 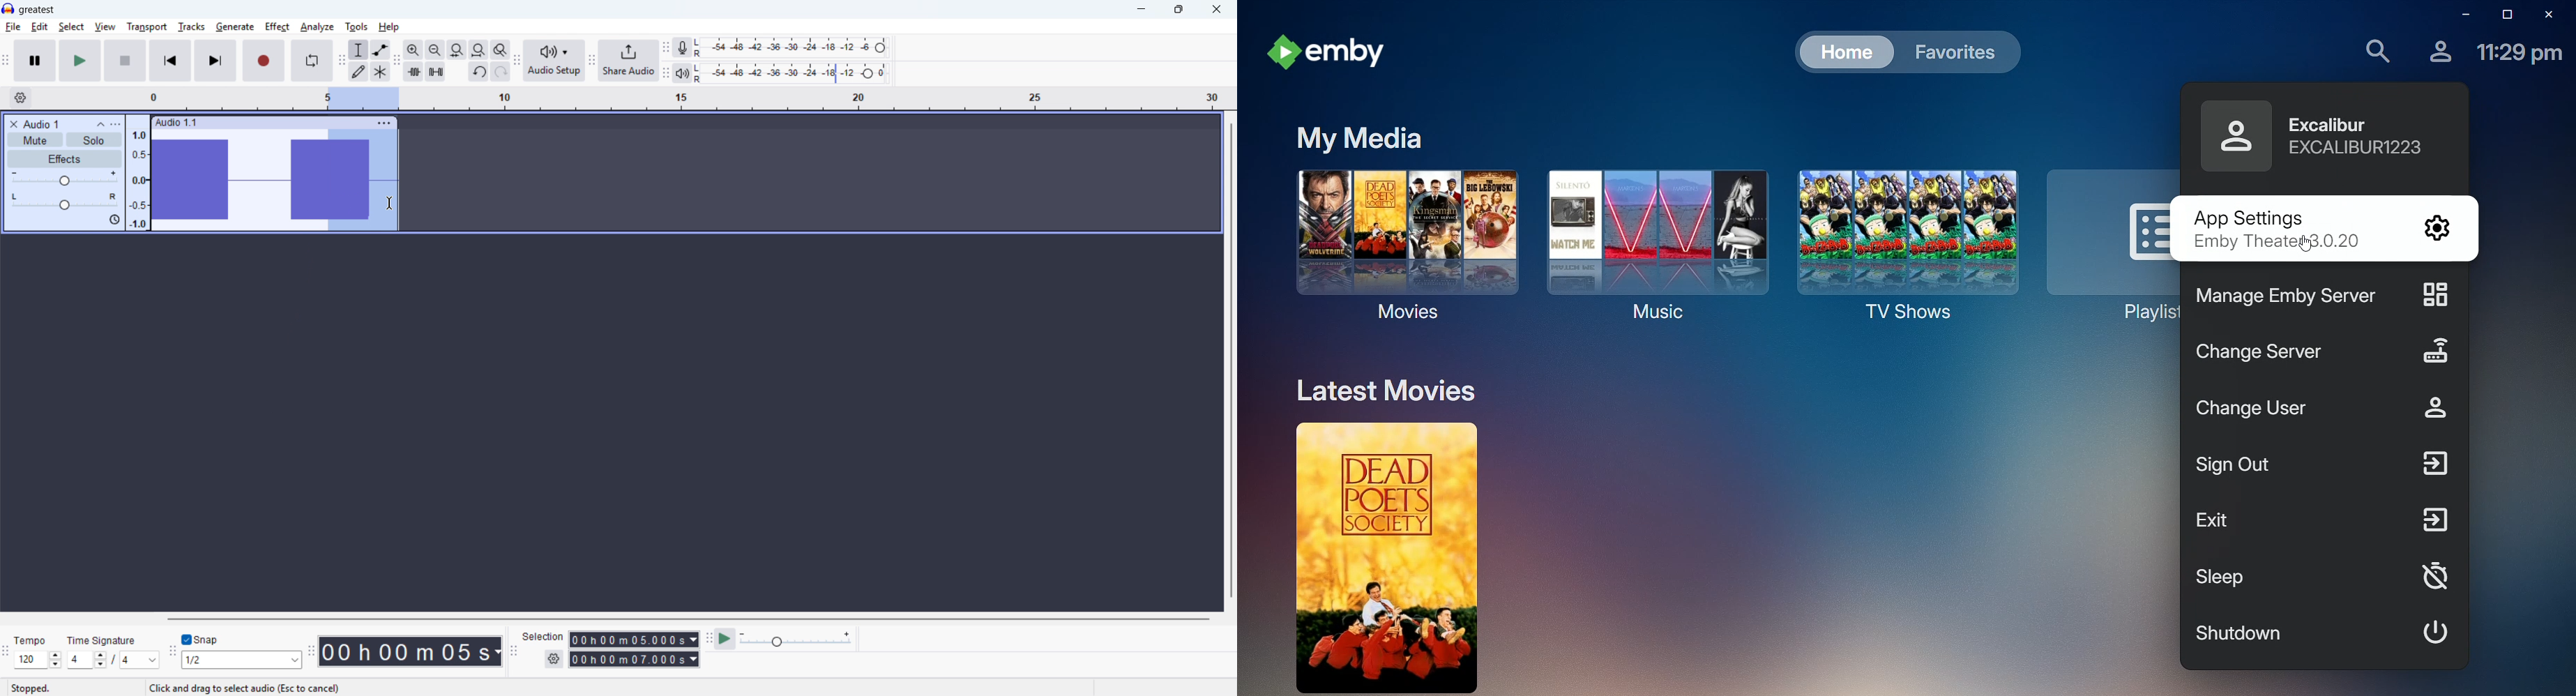 I want to click on , so click(x=592, y=62).